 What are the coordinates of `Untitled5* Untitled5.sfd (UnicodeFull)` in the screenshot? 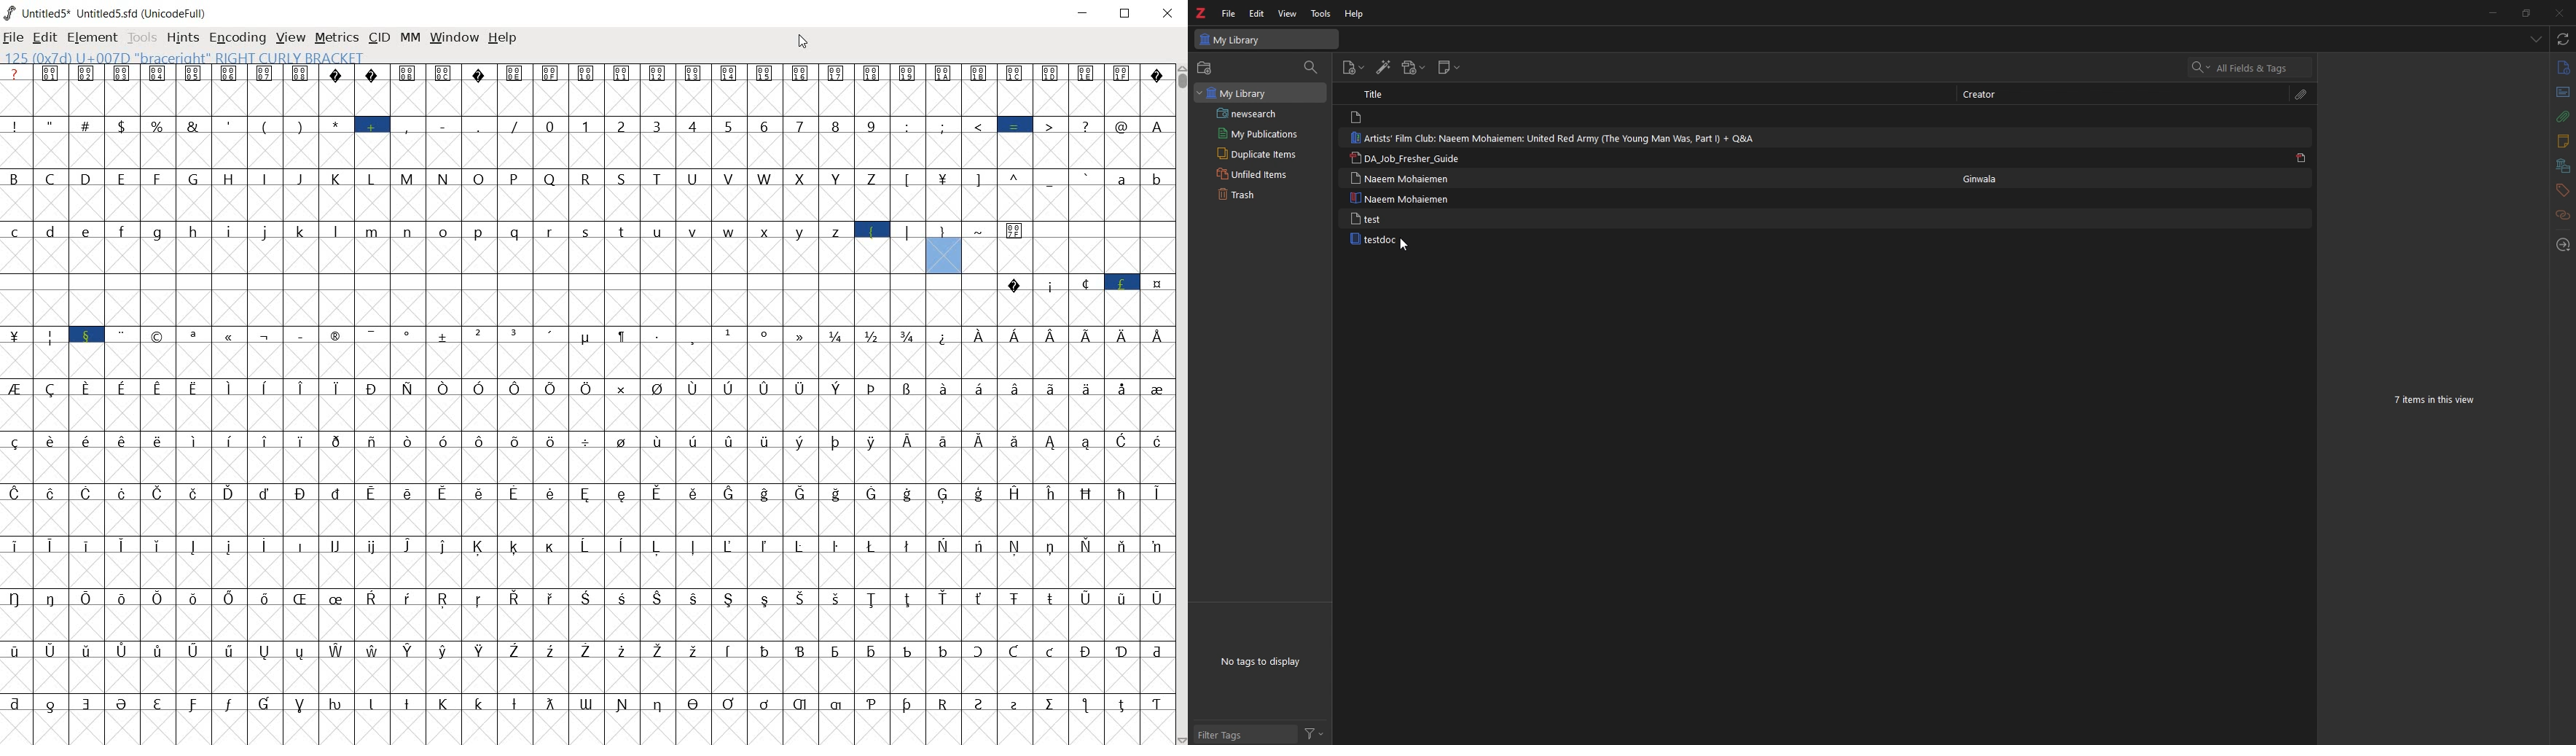 It's located at (107, 12).